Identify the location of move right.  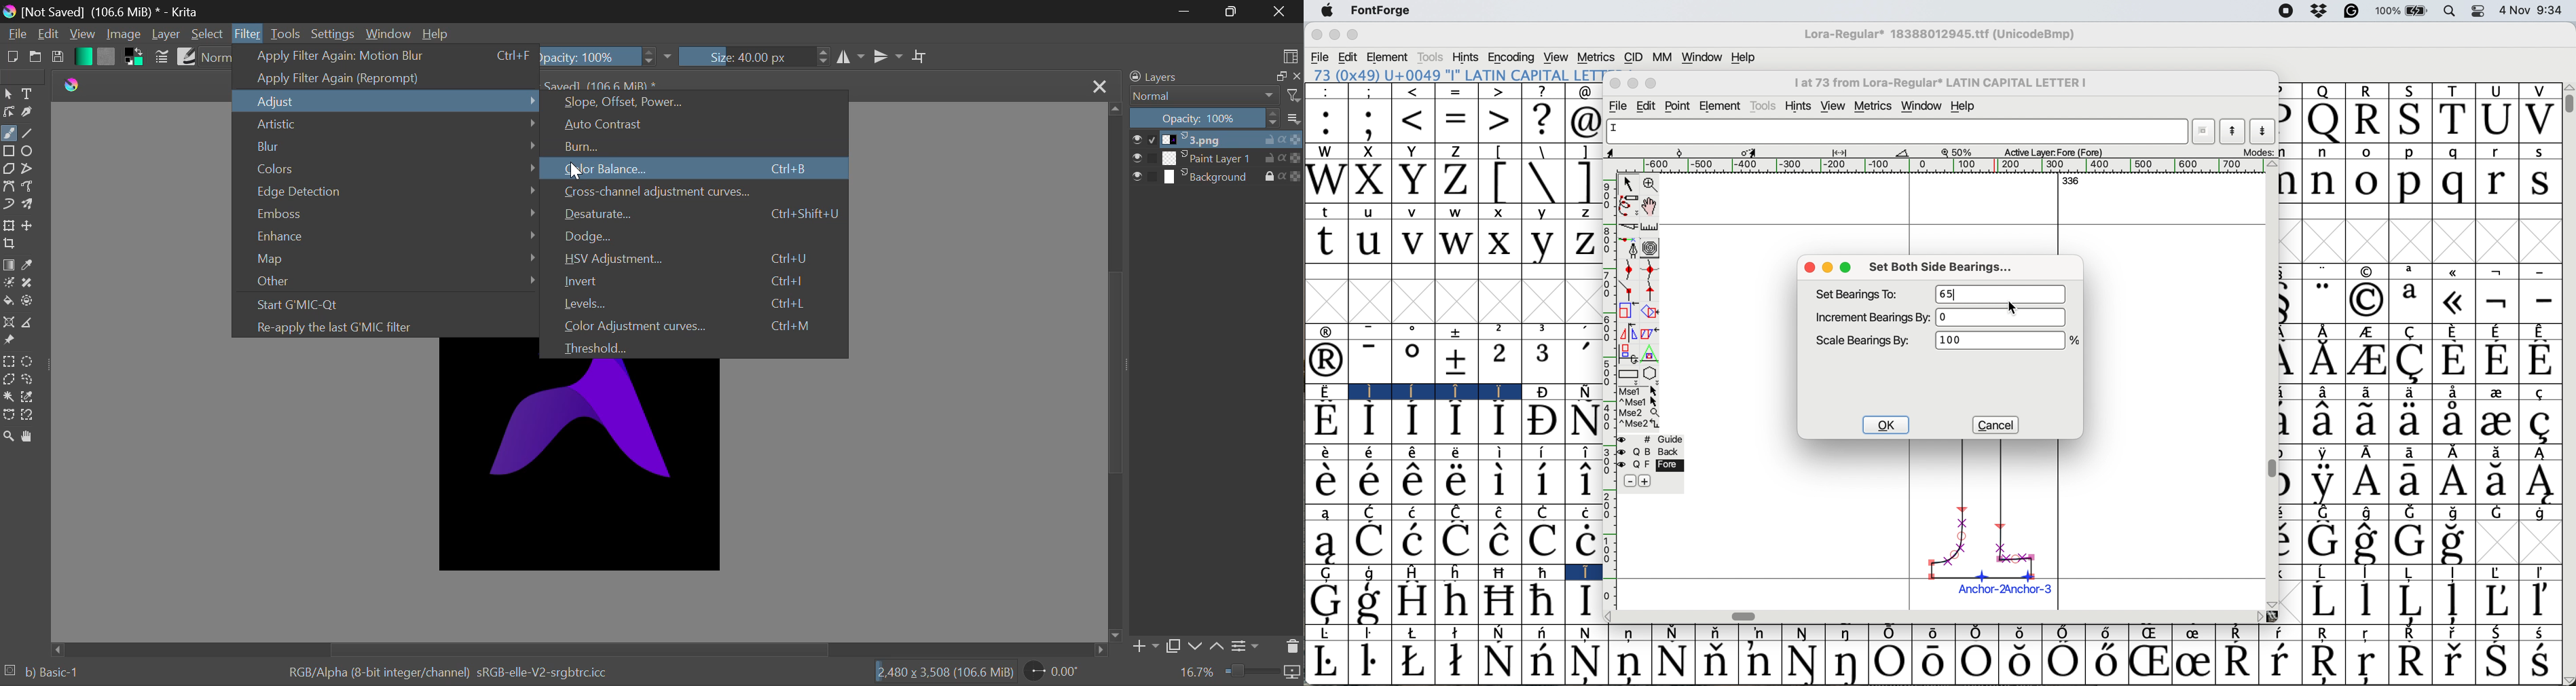
(1107, 651).